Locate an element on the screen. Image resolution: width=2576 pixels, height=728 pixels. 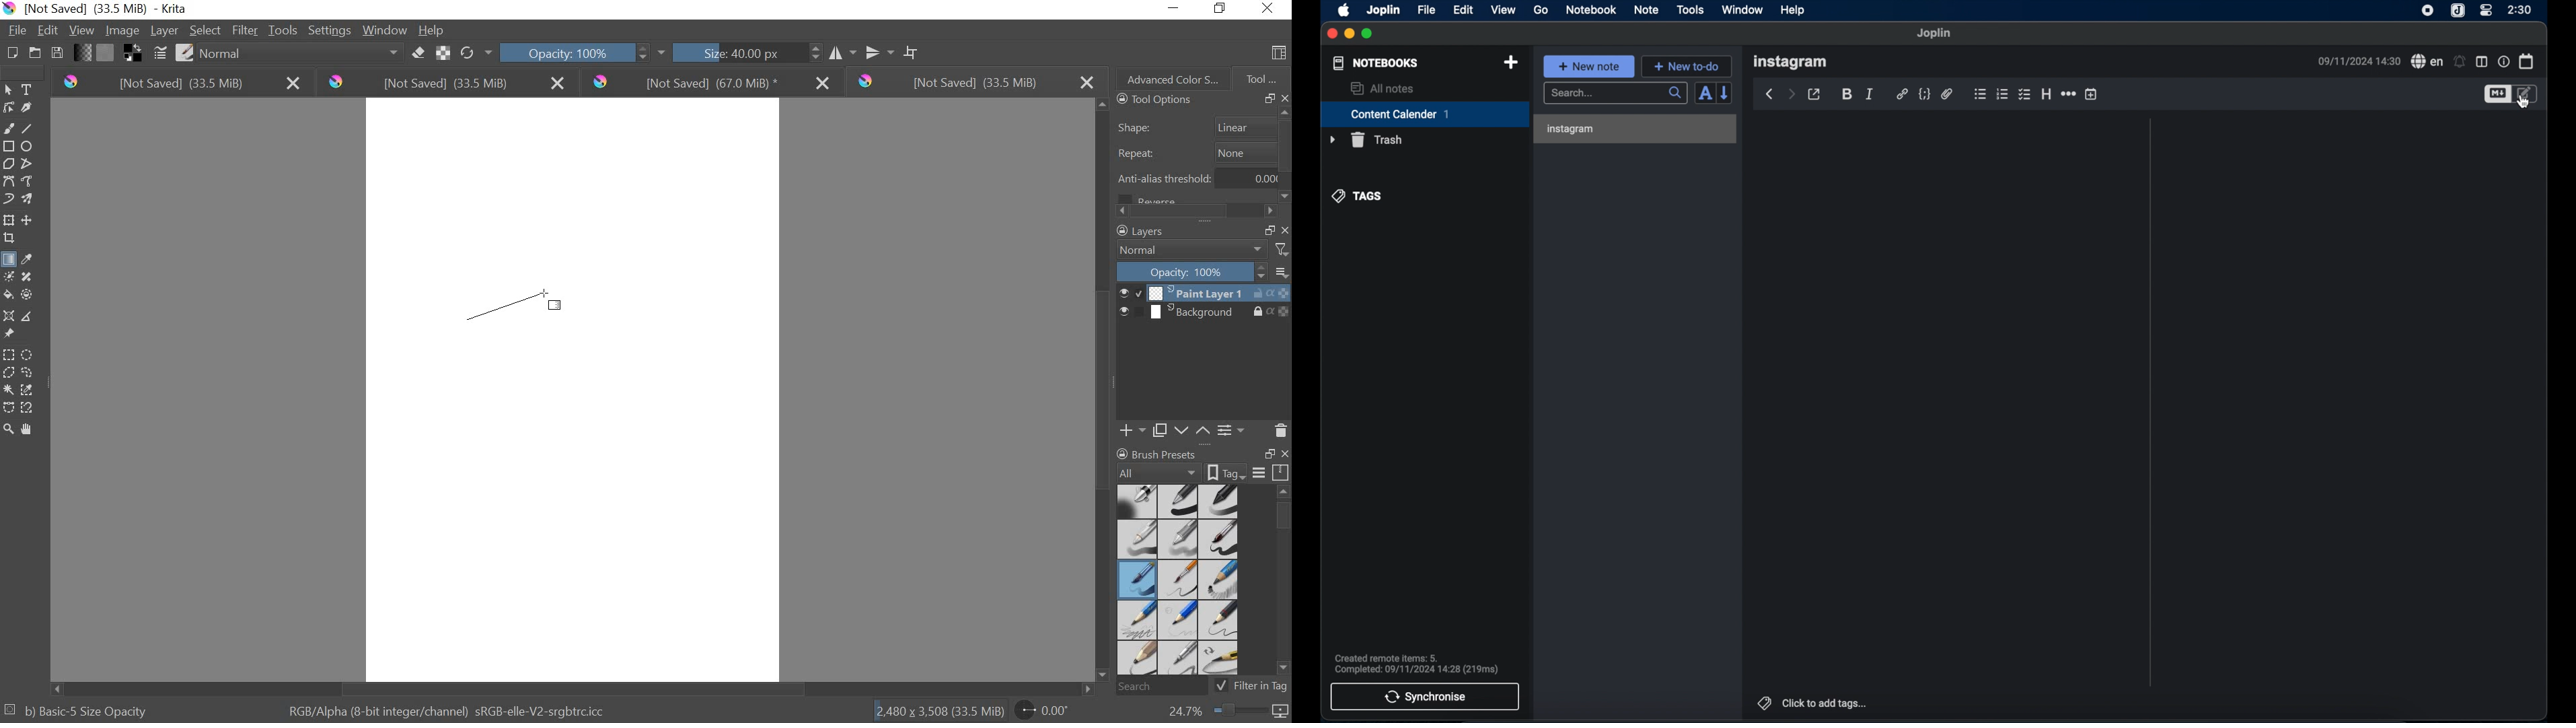
notebook is located at coordinates (1590, 9).